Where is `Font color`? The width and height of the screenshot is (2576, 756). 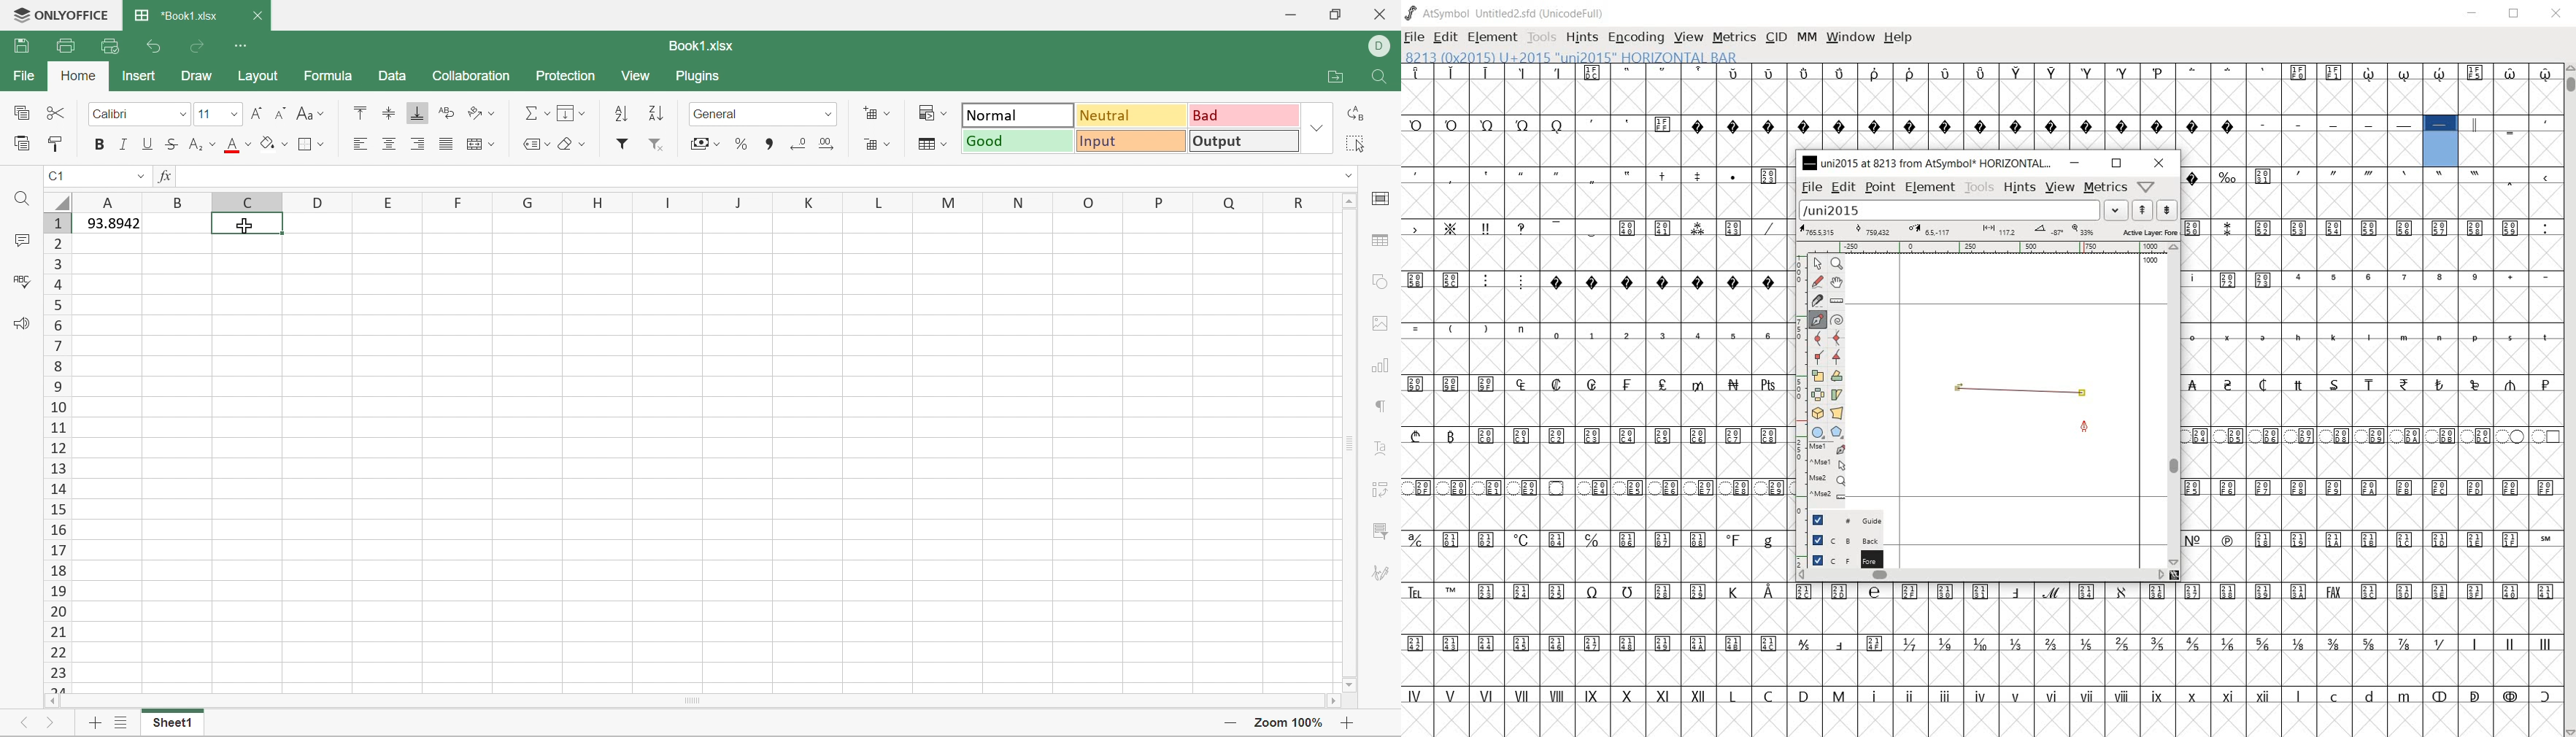 Font color is located at coordinates (237, 145).